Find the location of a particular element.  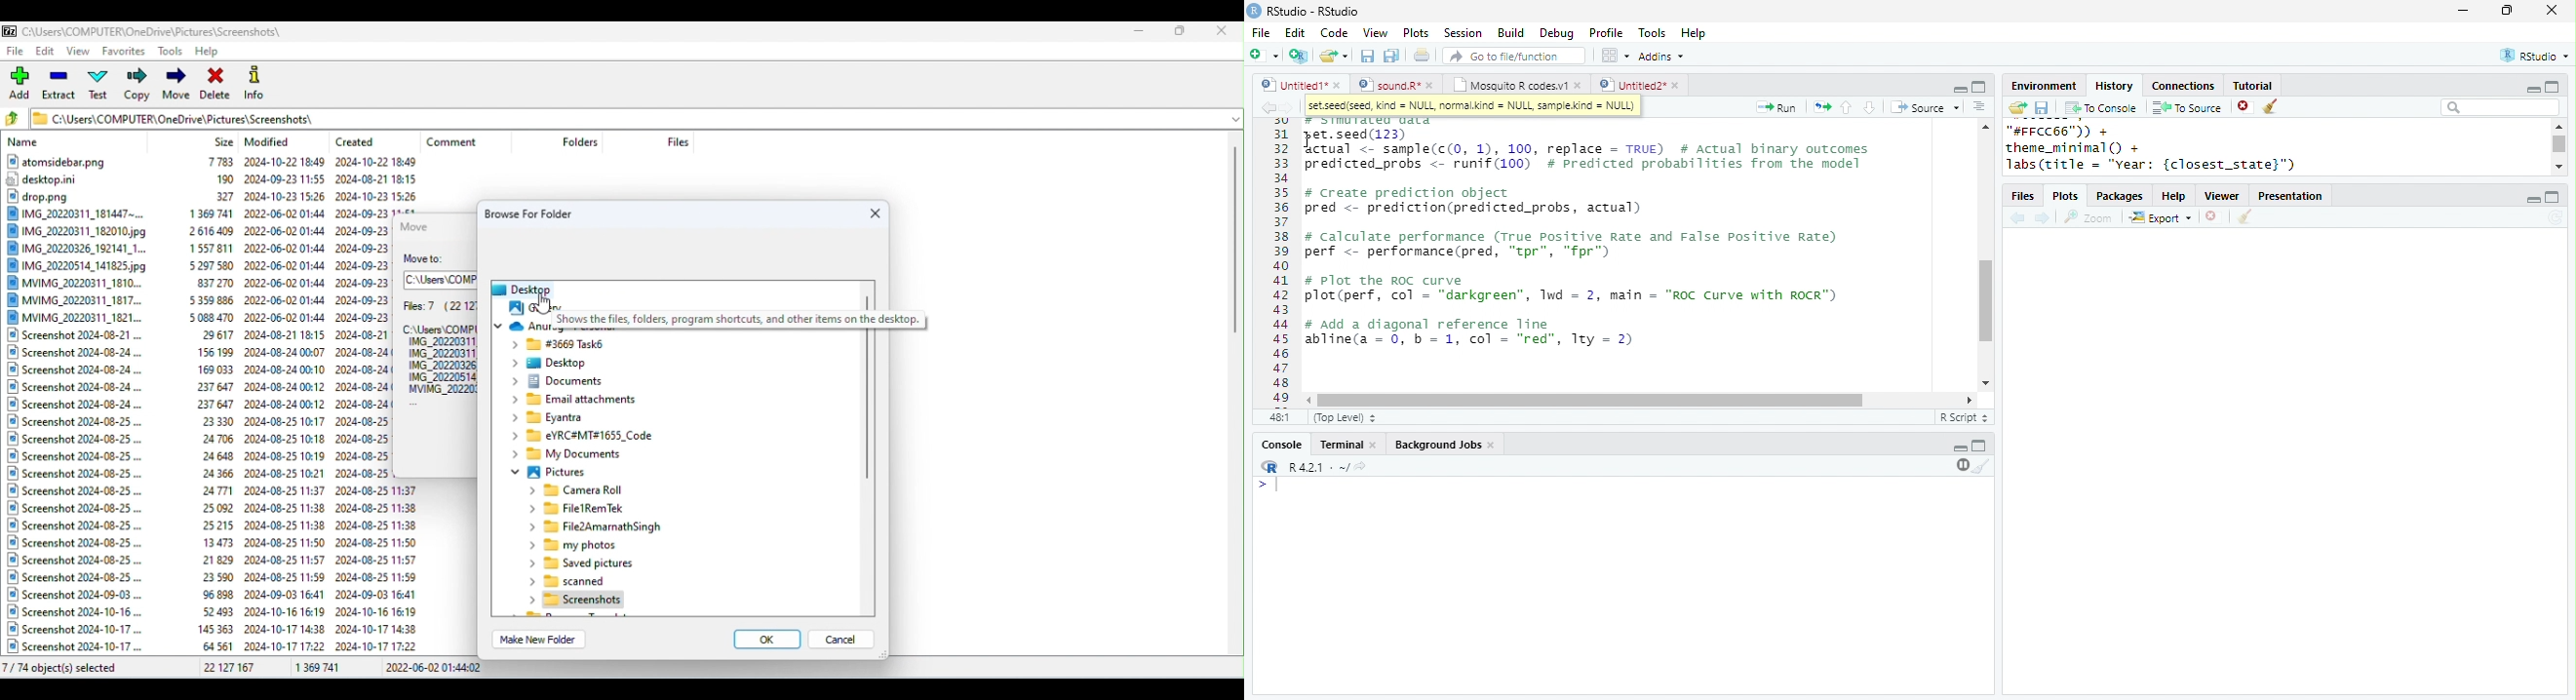

rerun is located at coordinates (1822, 107).